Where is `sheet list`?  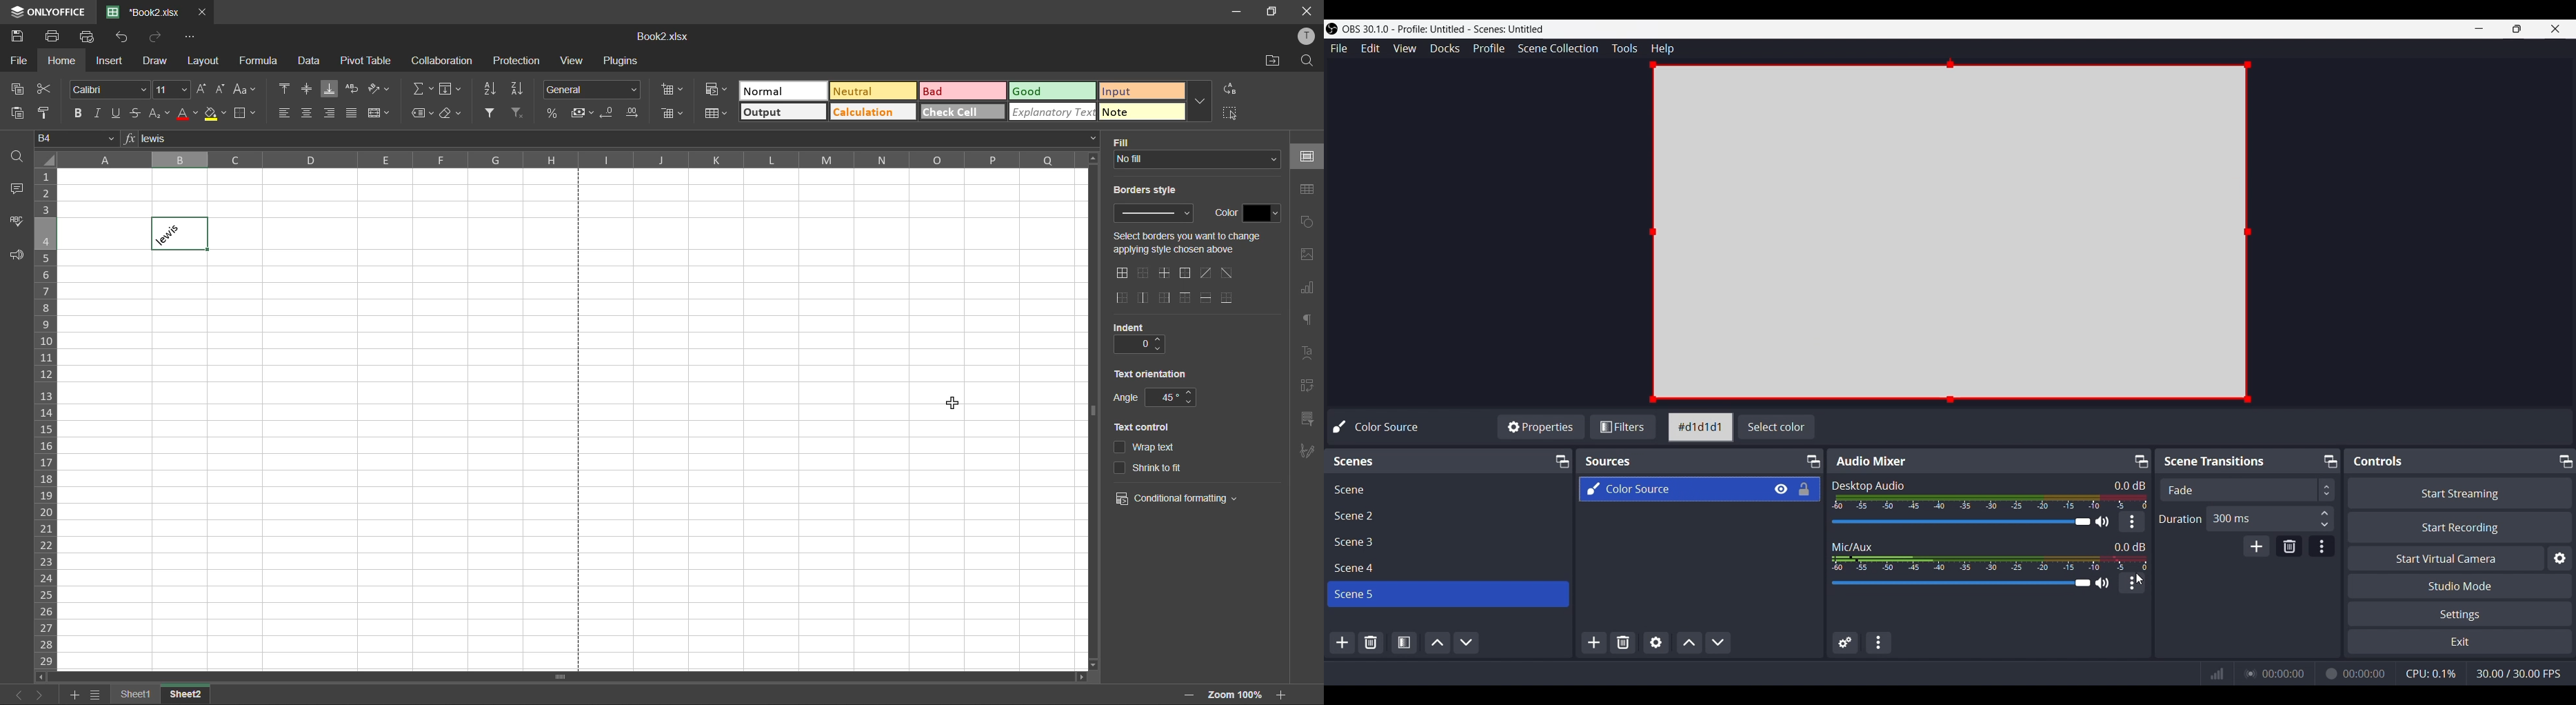 sheet list is located at coordinates (96, 695).